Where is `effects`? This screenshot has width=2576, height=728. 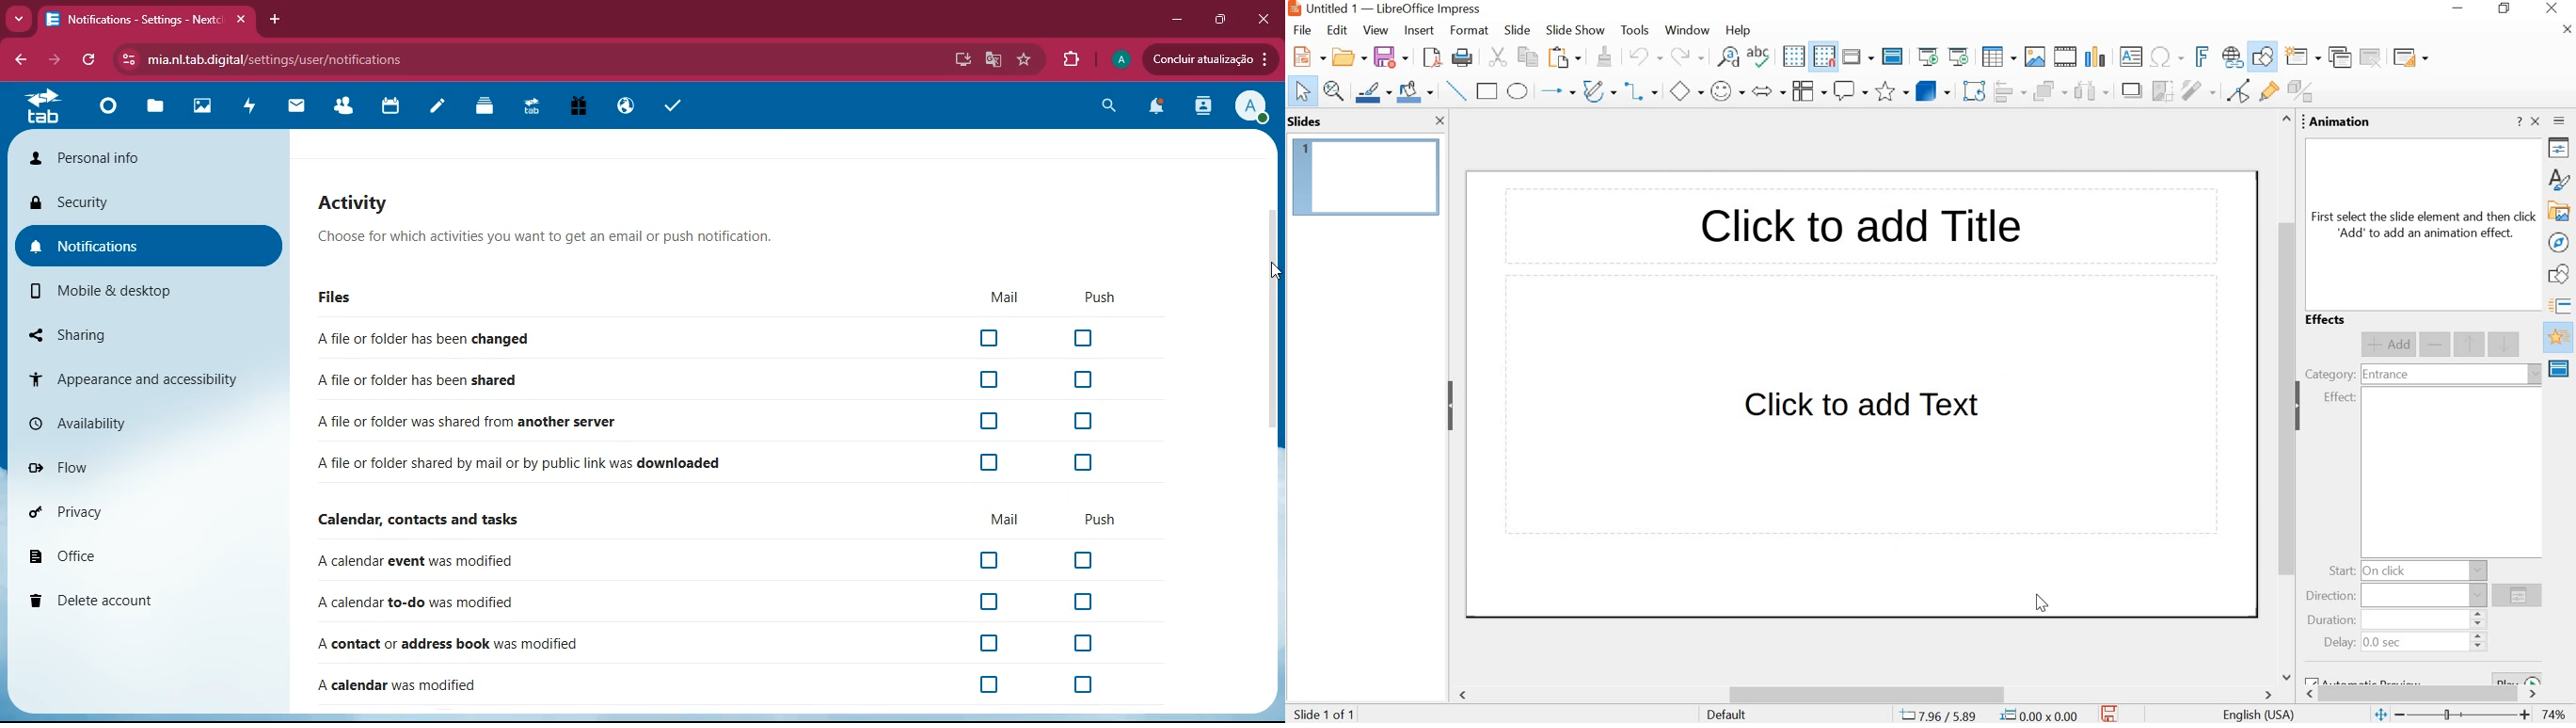 effects is located at coordinates (2328, 320).